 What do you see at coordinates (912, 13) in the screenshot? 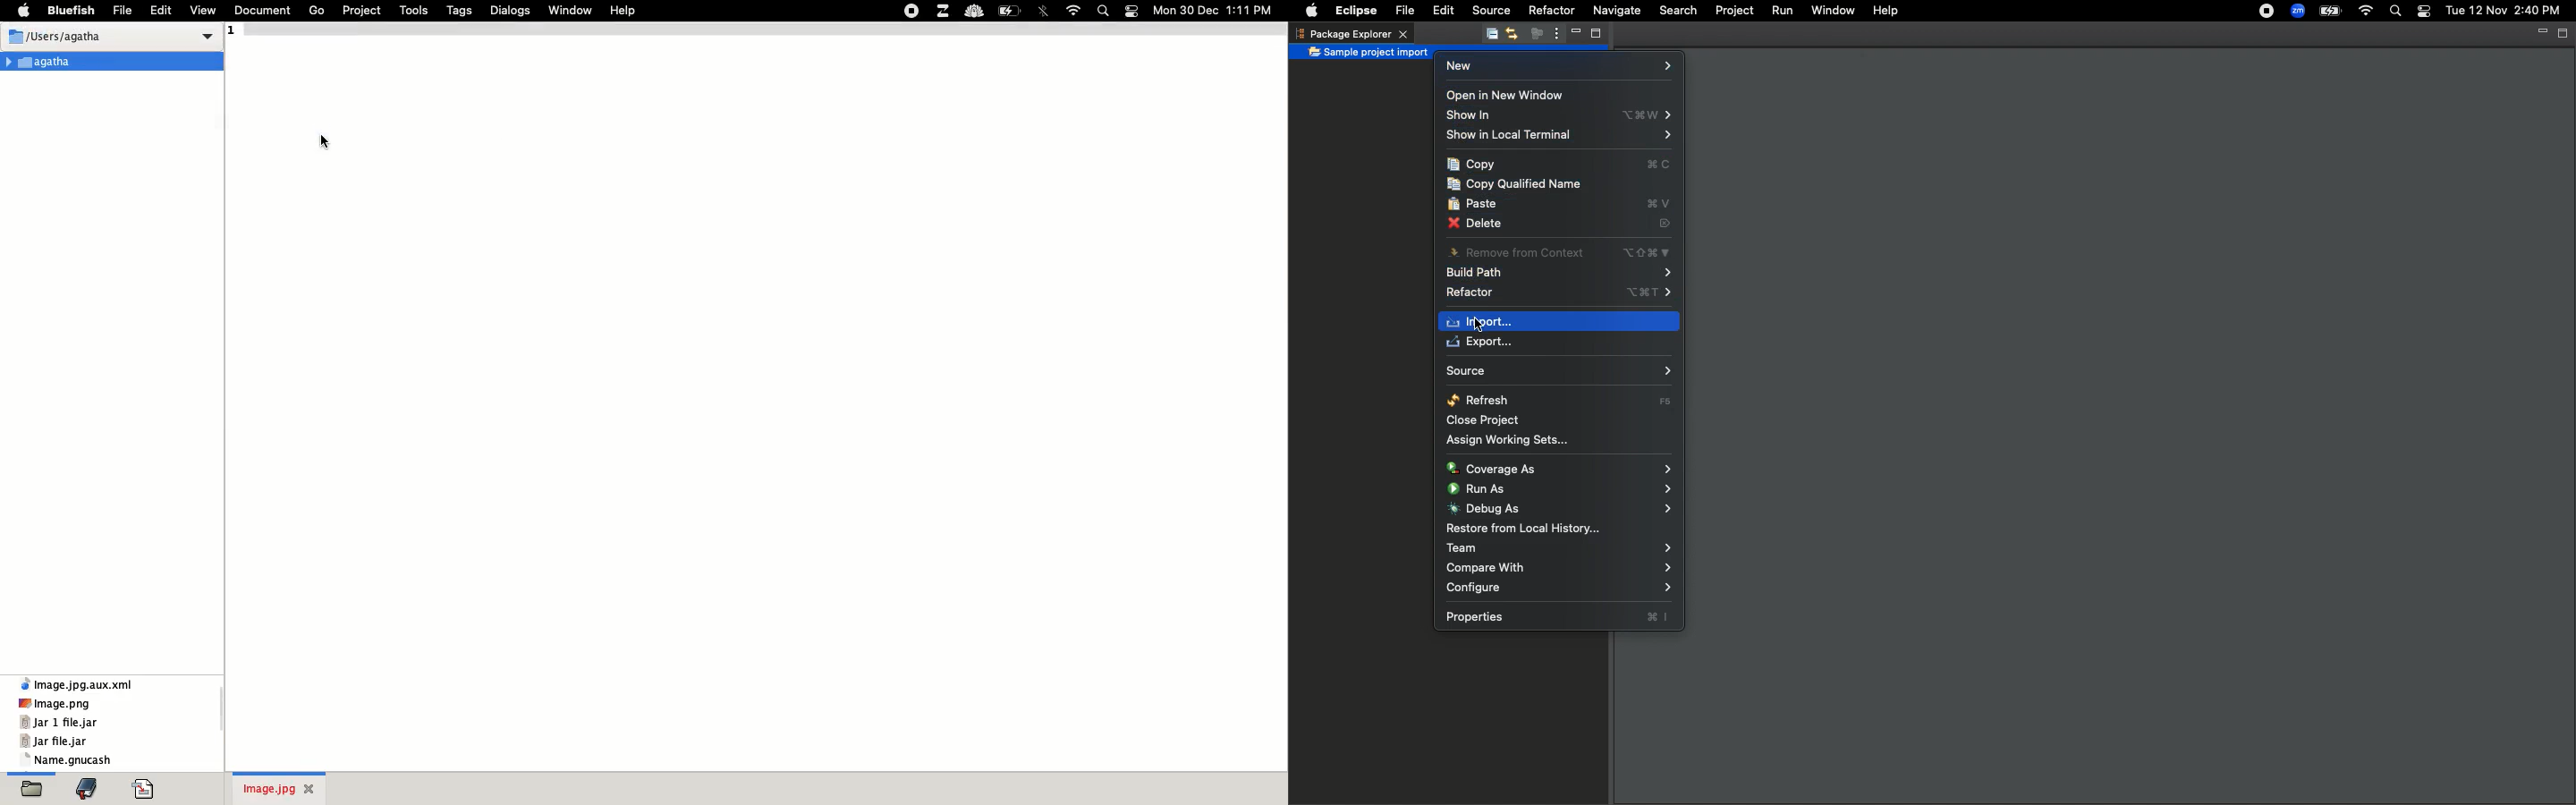
I see `recording` at bounding box center [912, 13].